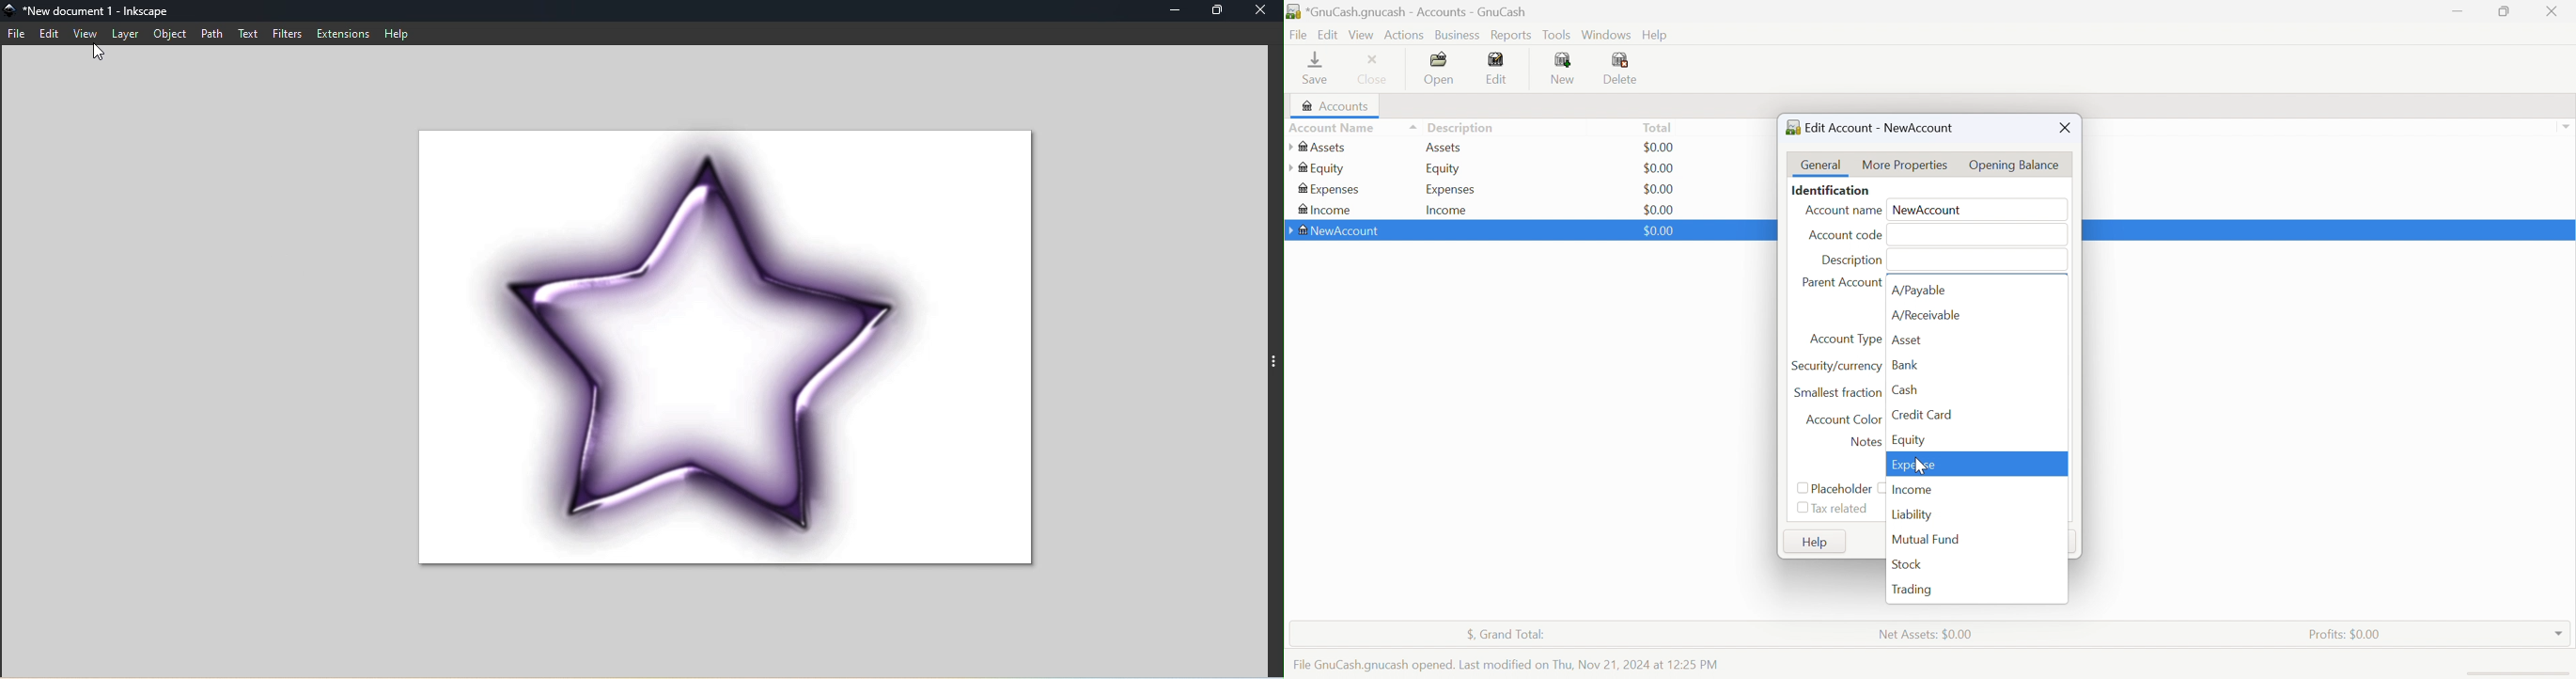 This screenshot has width=2576, height=700. I want to click on File name, so click(104, 11).